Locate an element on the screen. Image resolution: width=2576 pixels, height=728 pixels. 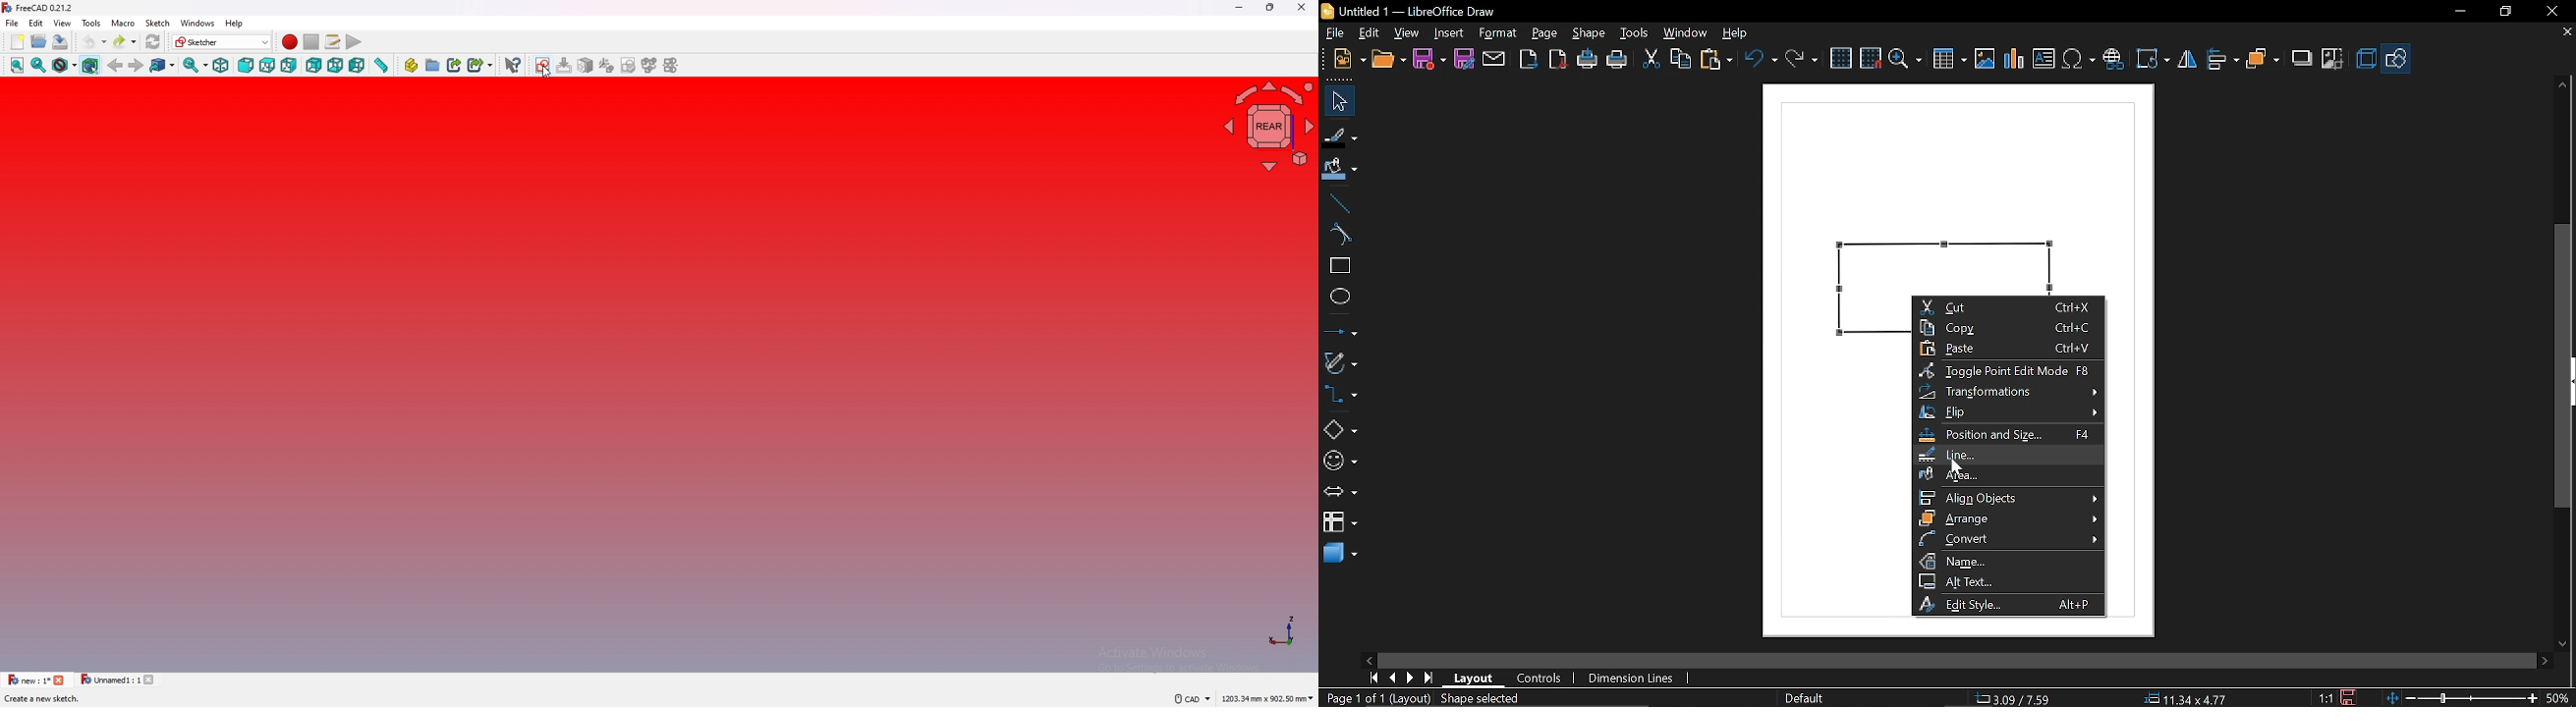
edit is located at coordinates (38, 23).